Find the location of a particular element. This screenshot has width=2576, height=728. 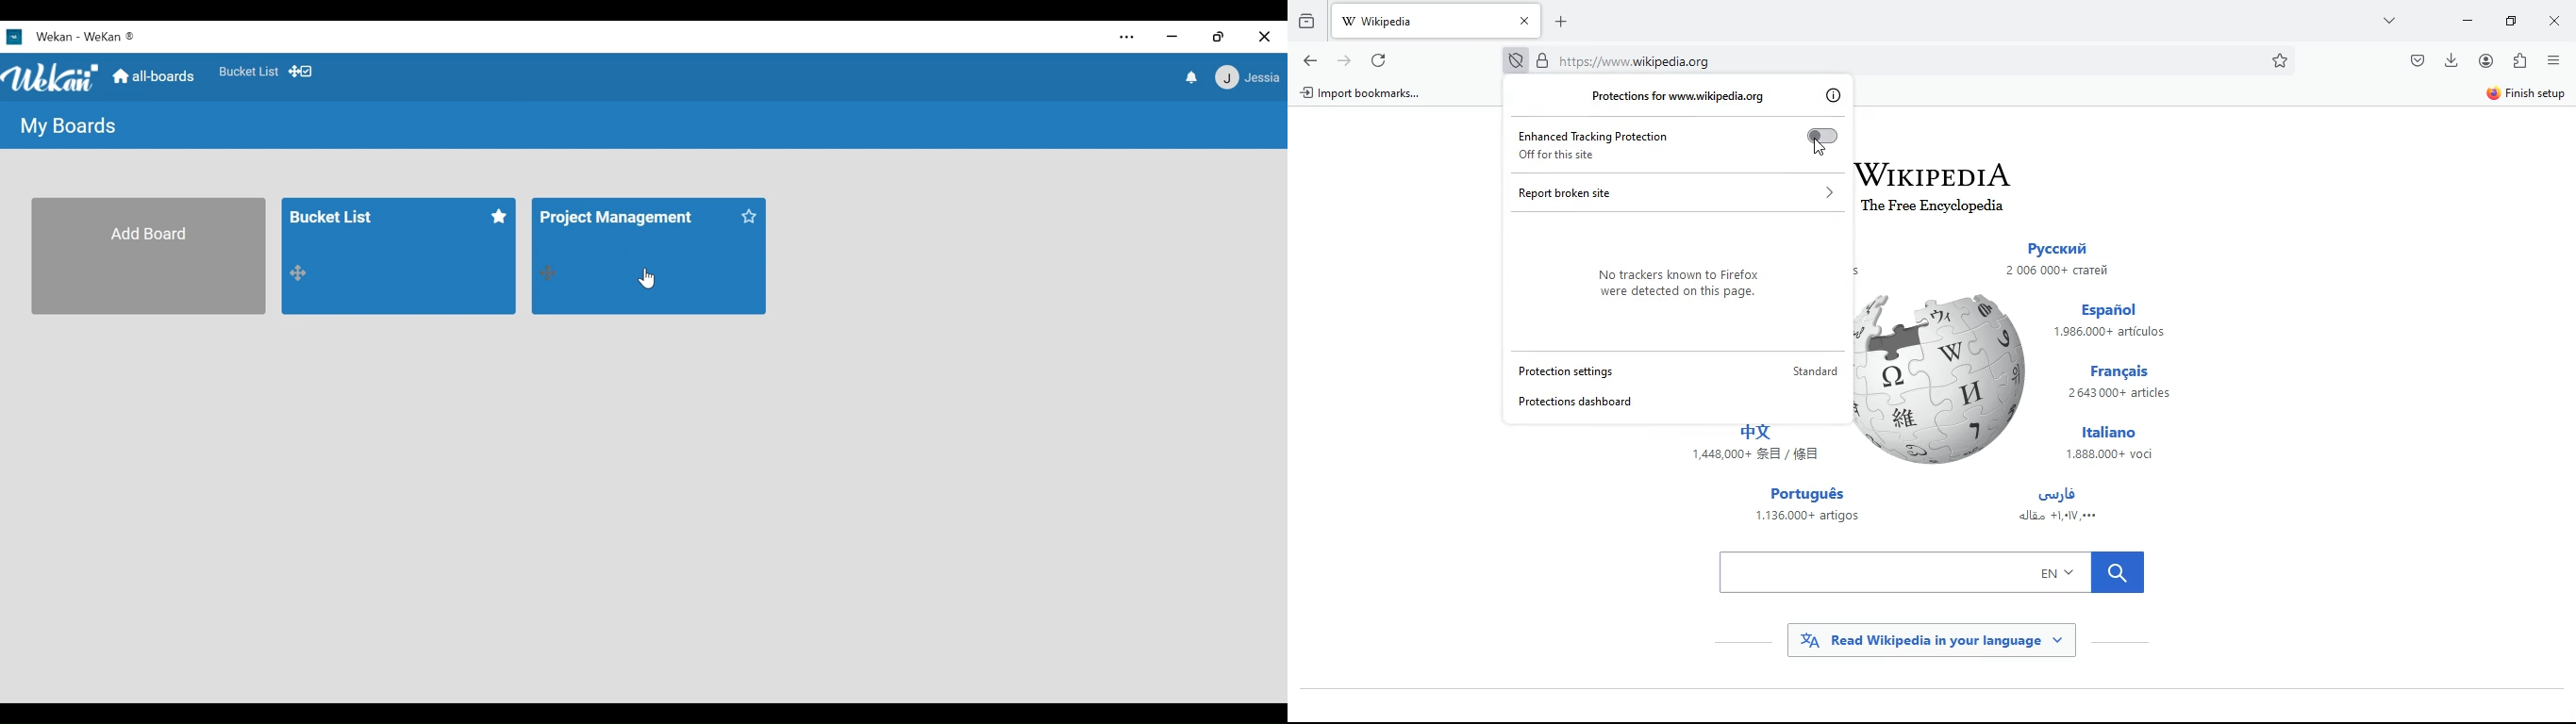

The Free Encyclopedia is located at coordinates (1938, 209).